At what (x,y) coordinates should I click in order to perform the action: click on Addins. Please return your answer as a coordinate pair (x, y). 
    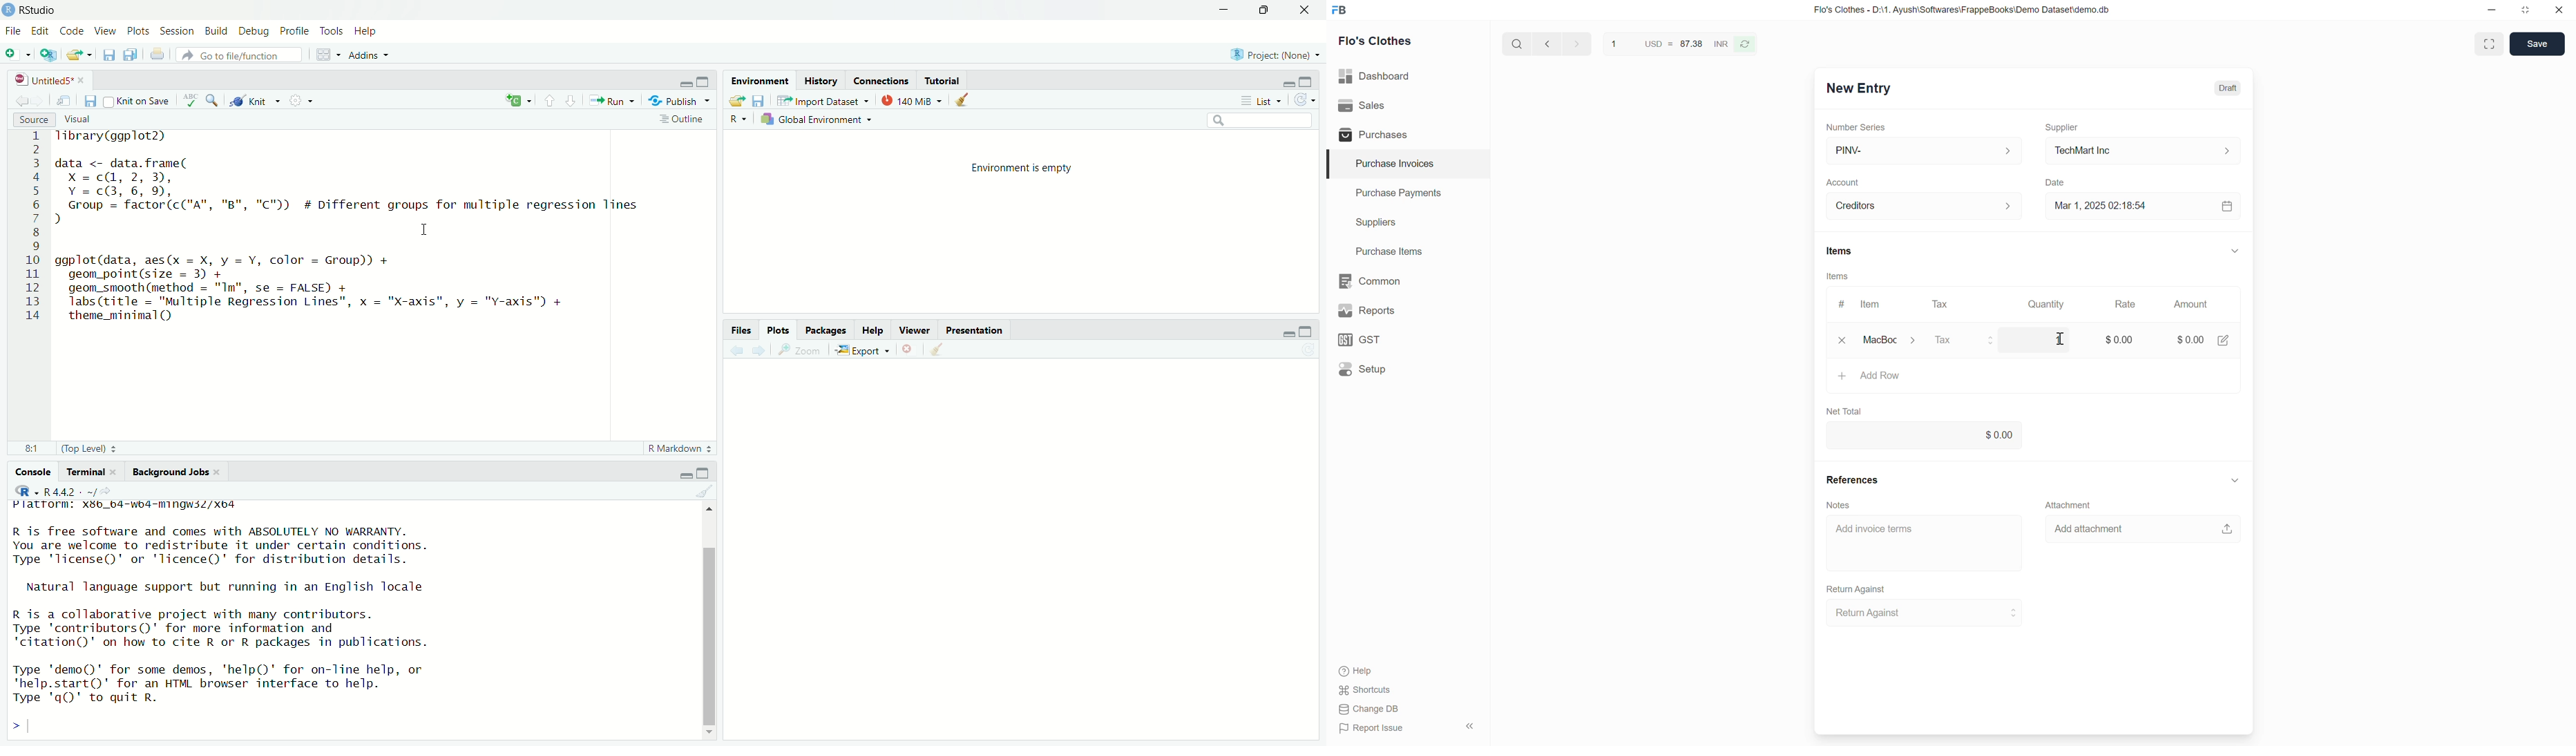
    Looking at the image, I should click on (372, 54).